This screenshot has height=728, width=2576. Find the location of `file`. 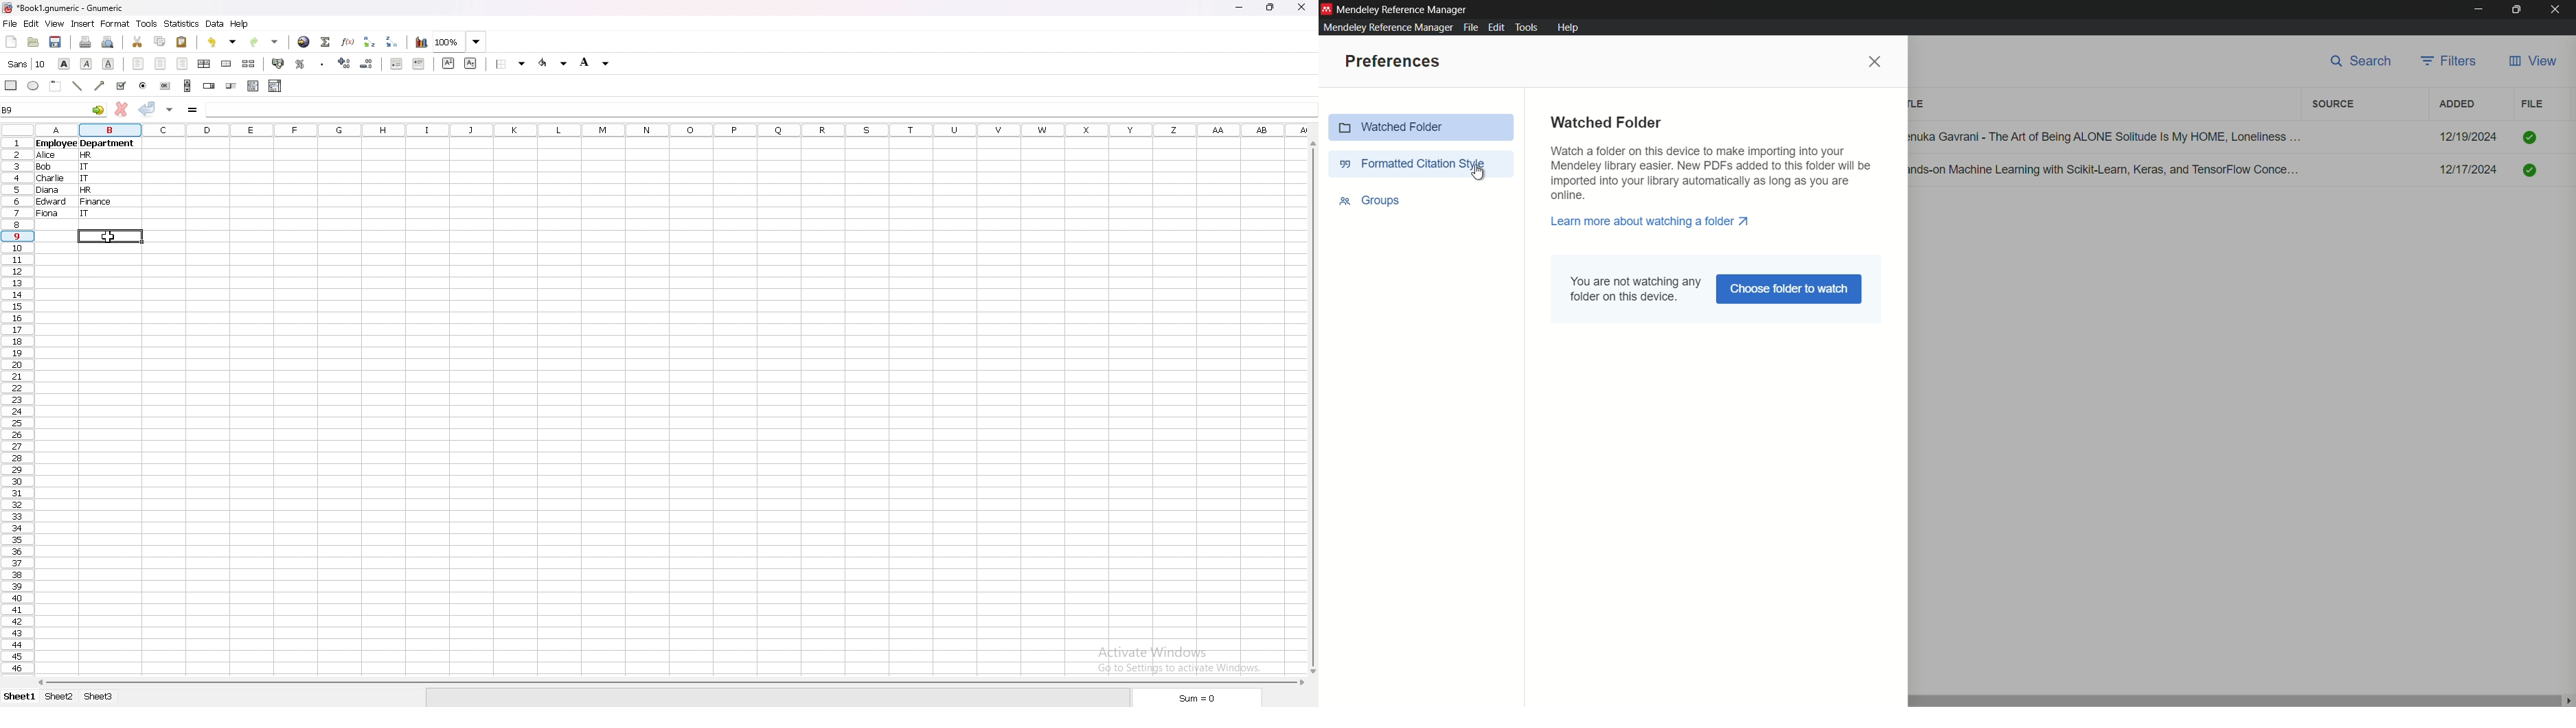

file is located at coordinates (2532, 104).